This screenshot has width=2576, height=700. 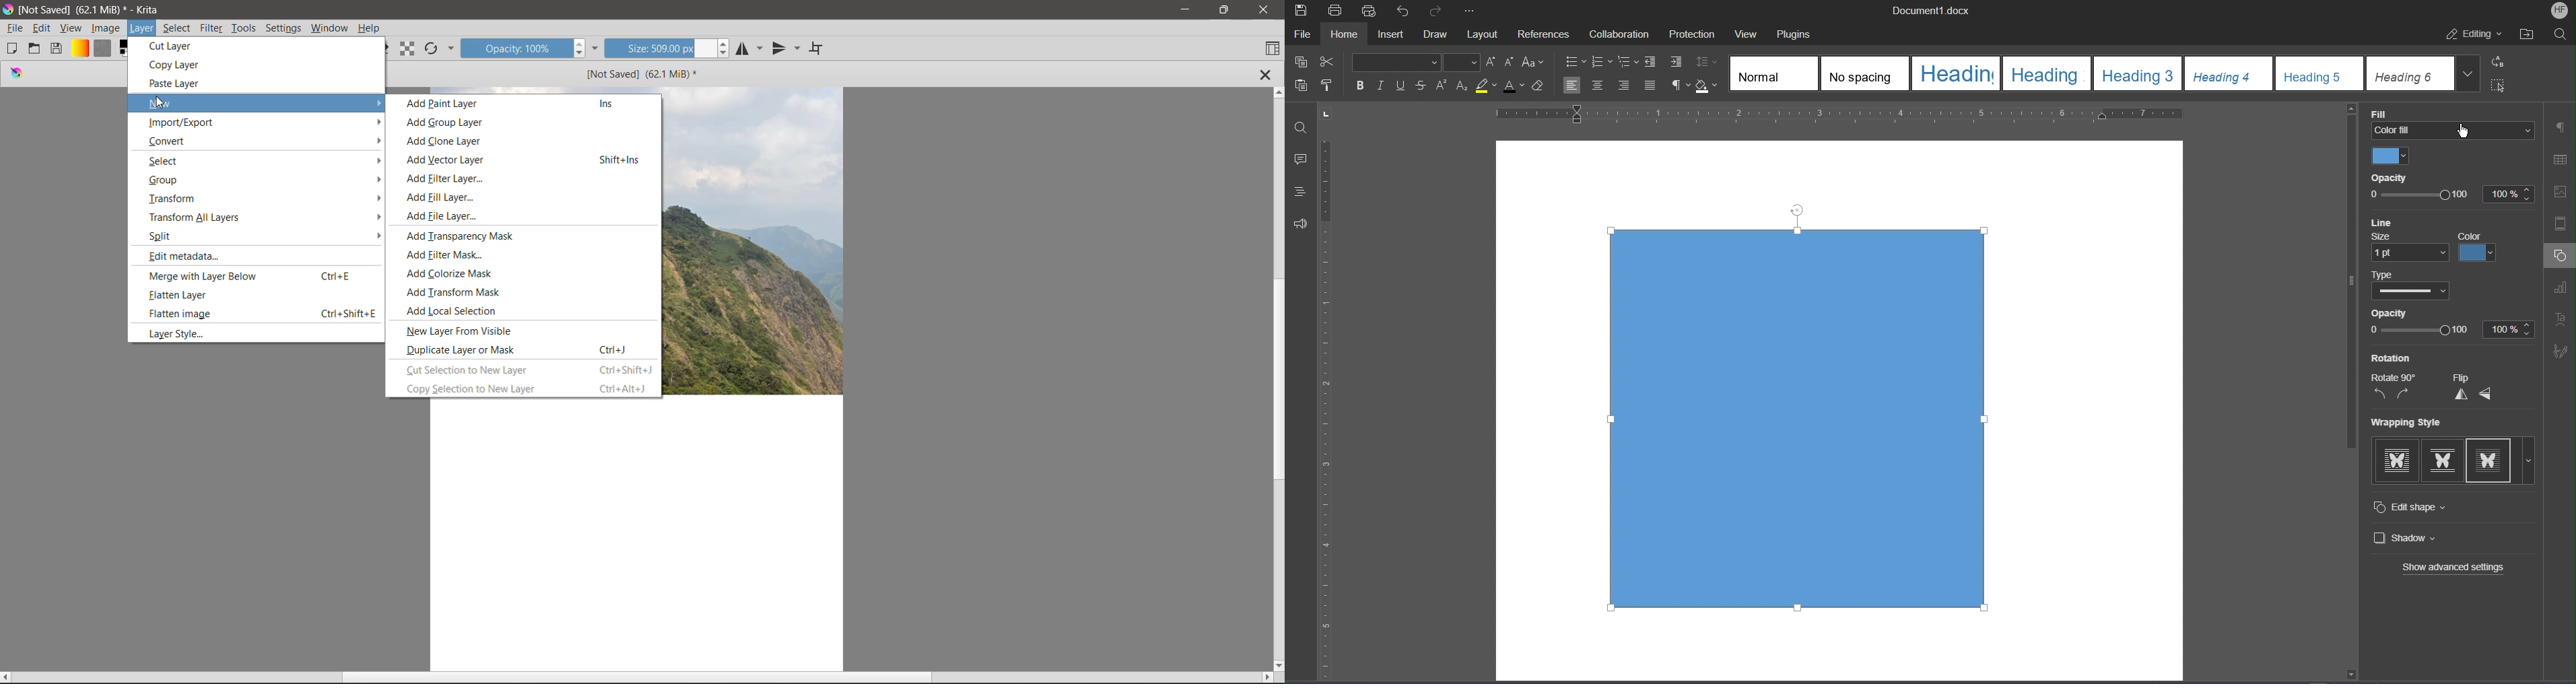 What do you see at coordinates (1395, 62) in the screenshot?
I see `Font` at bounding box center [1395, 62].